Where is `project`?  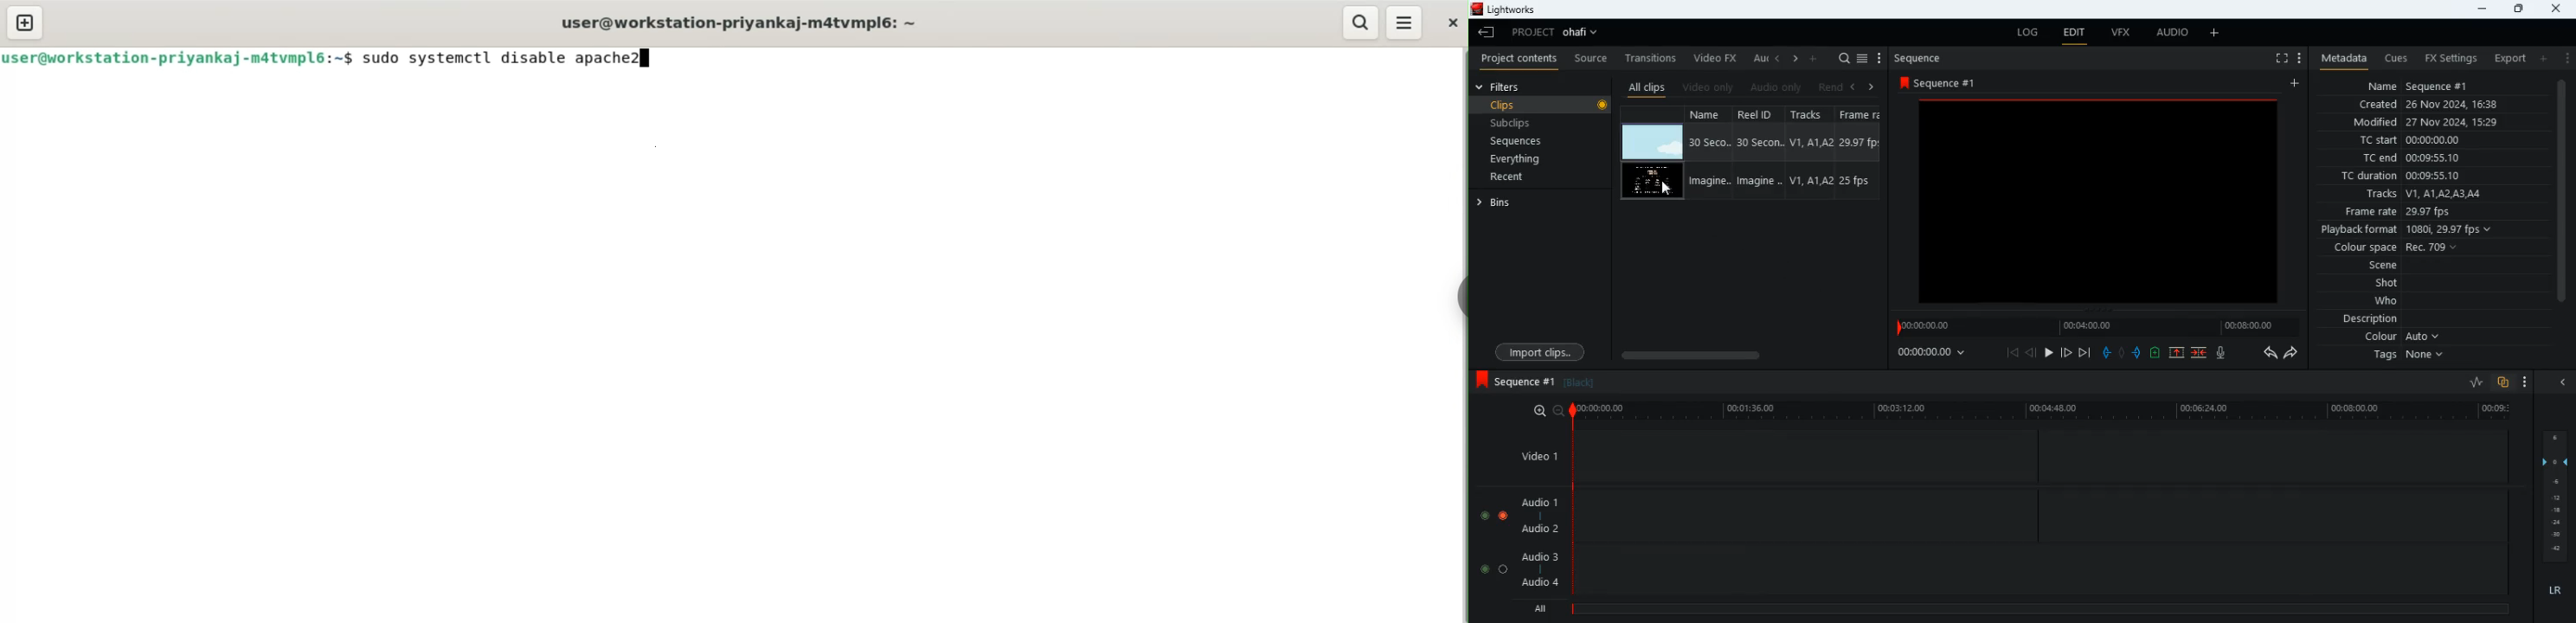
project is located at coordinates (1558, 32).